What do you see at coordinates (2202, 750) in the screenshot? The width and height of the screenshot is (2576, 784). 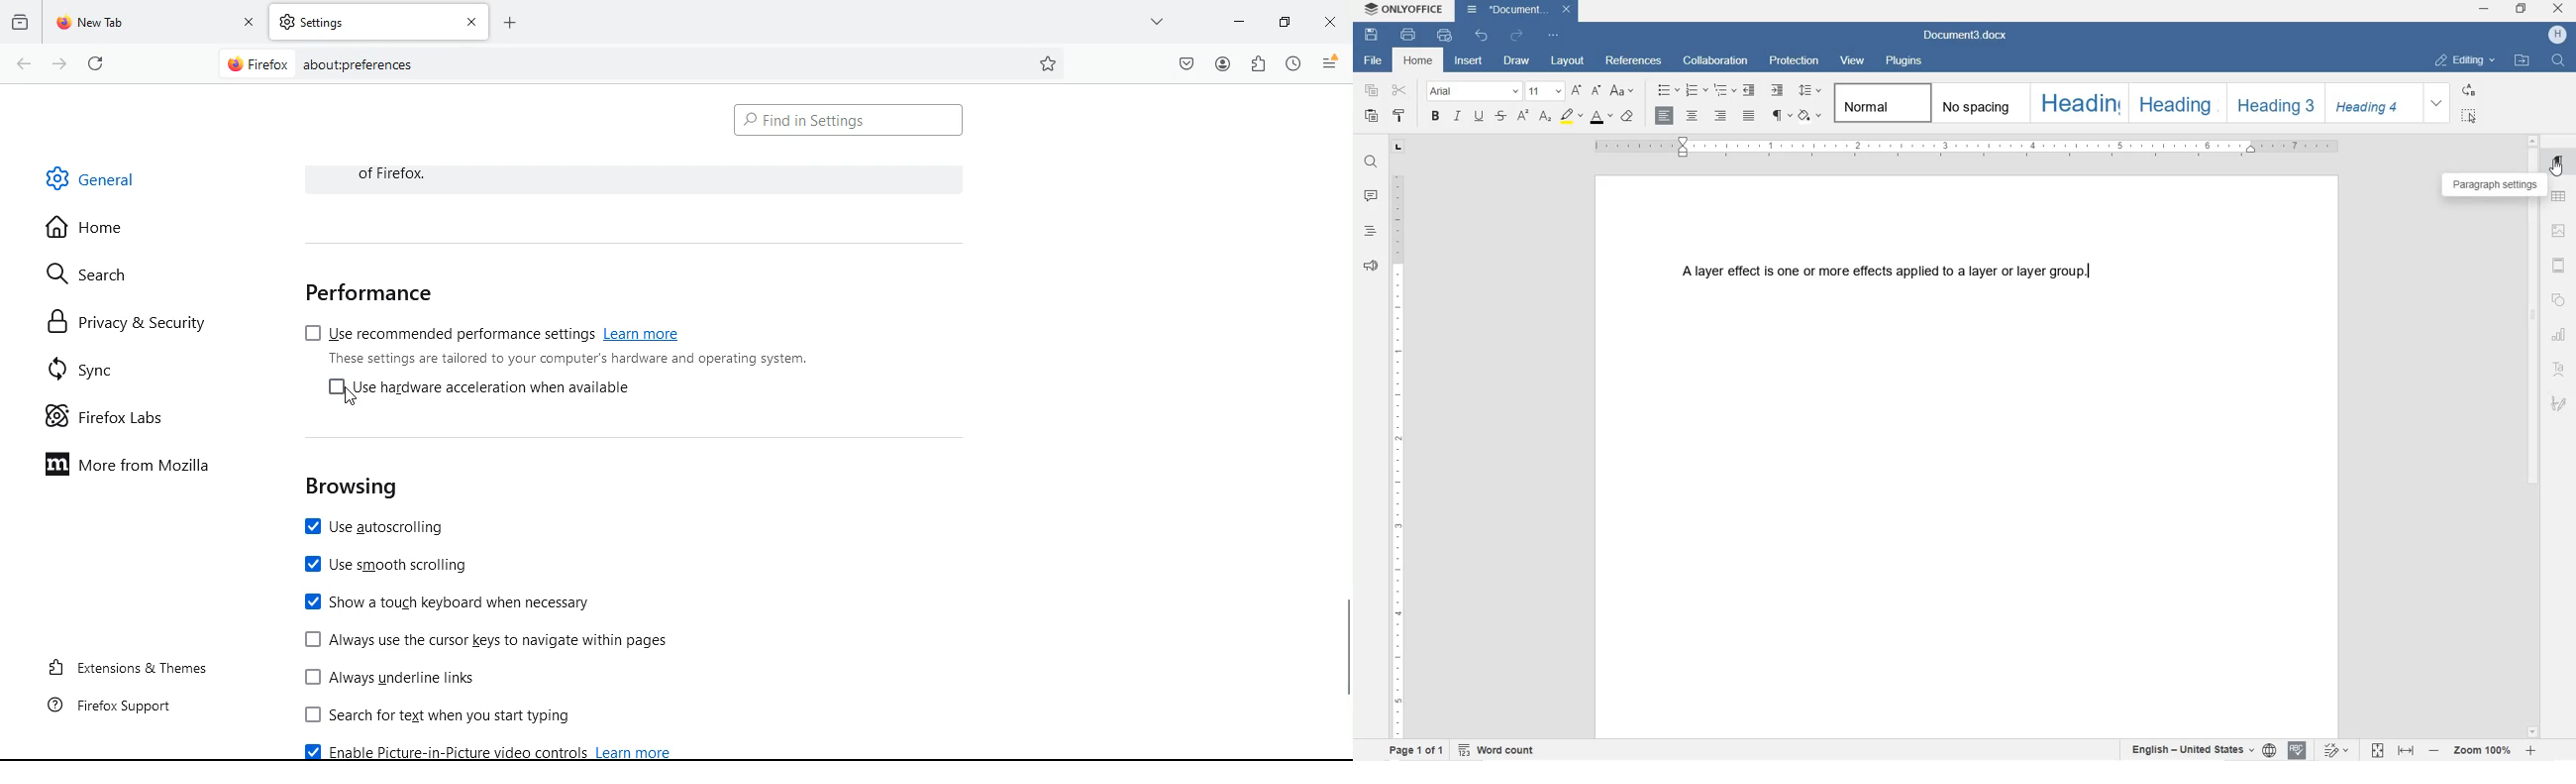 I see `SET TEXT OR DOCUMENT LANGUAGE` at bounding box center [2202, 750].